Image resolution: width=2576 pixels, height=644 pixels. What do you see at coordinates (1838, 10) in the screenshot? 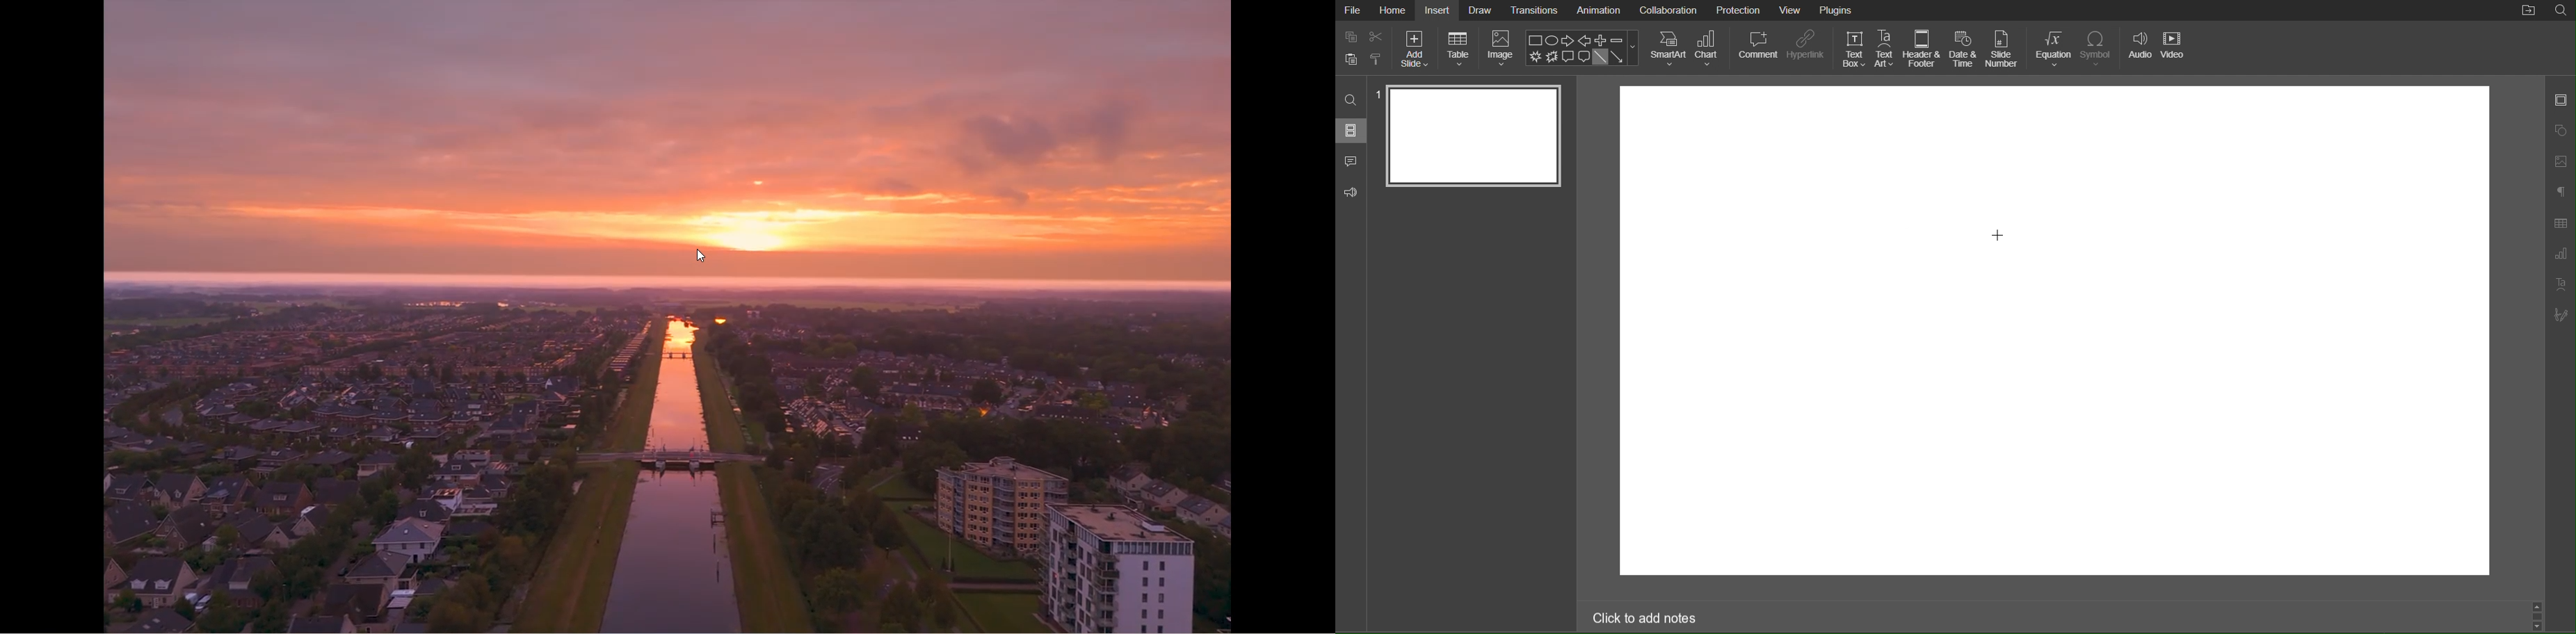
I see `Plugins` at bounding box center [1838, 10].